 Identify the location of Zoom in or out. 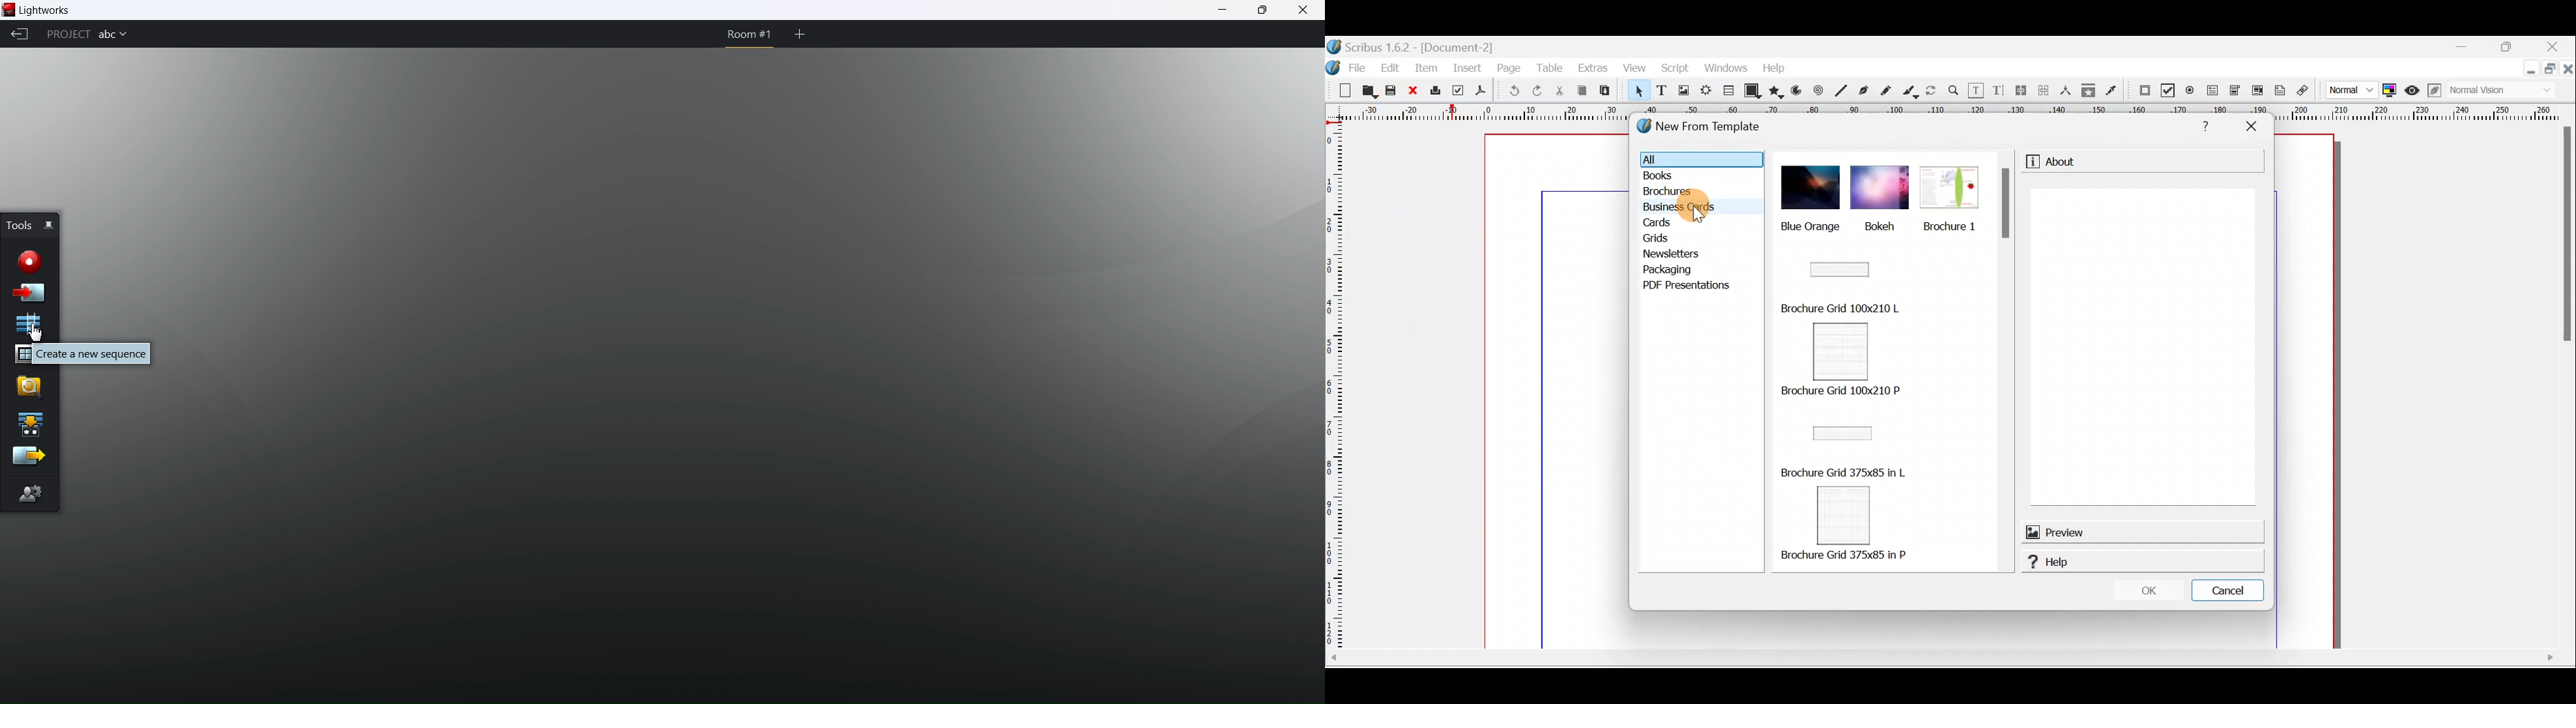
(1955, 91).